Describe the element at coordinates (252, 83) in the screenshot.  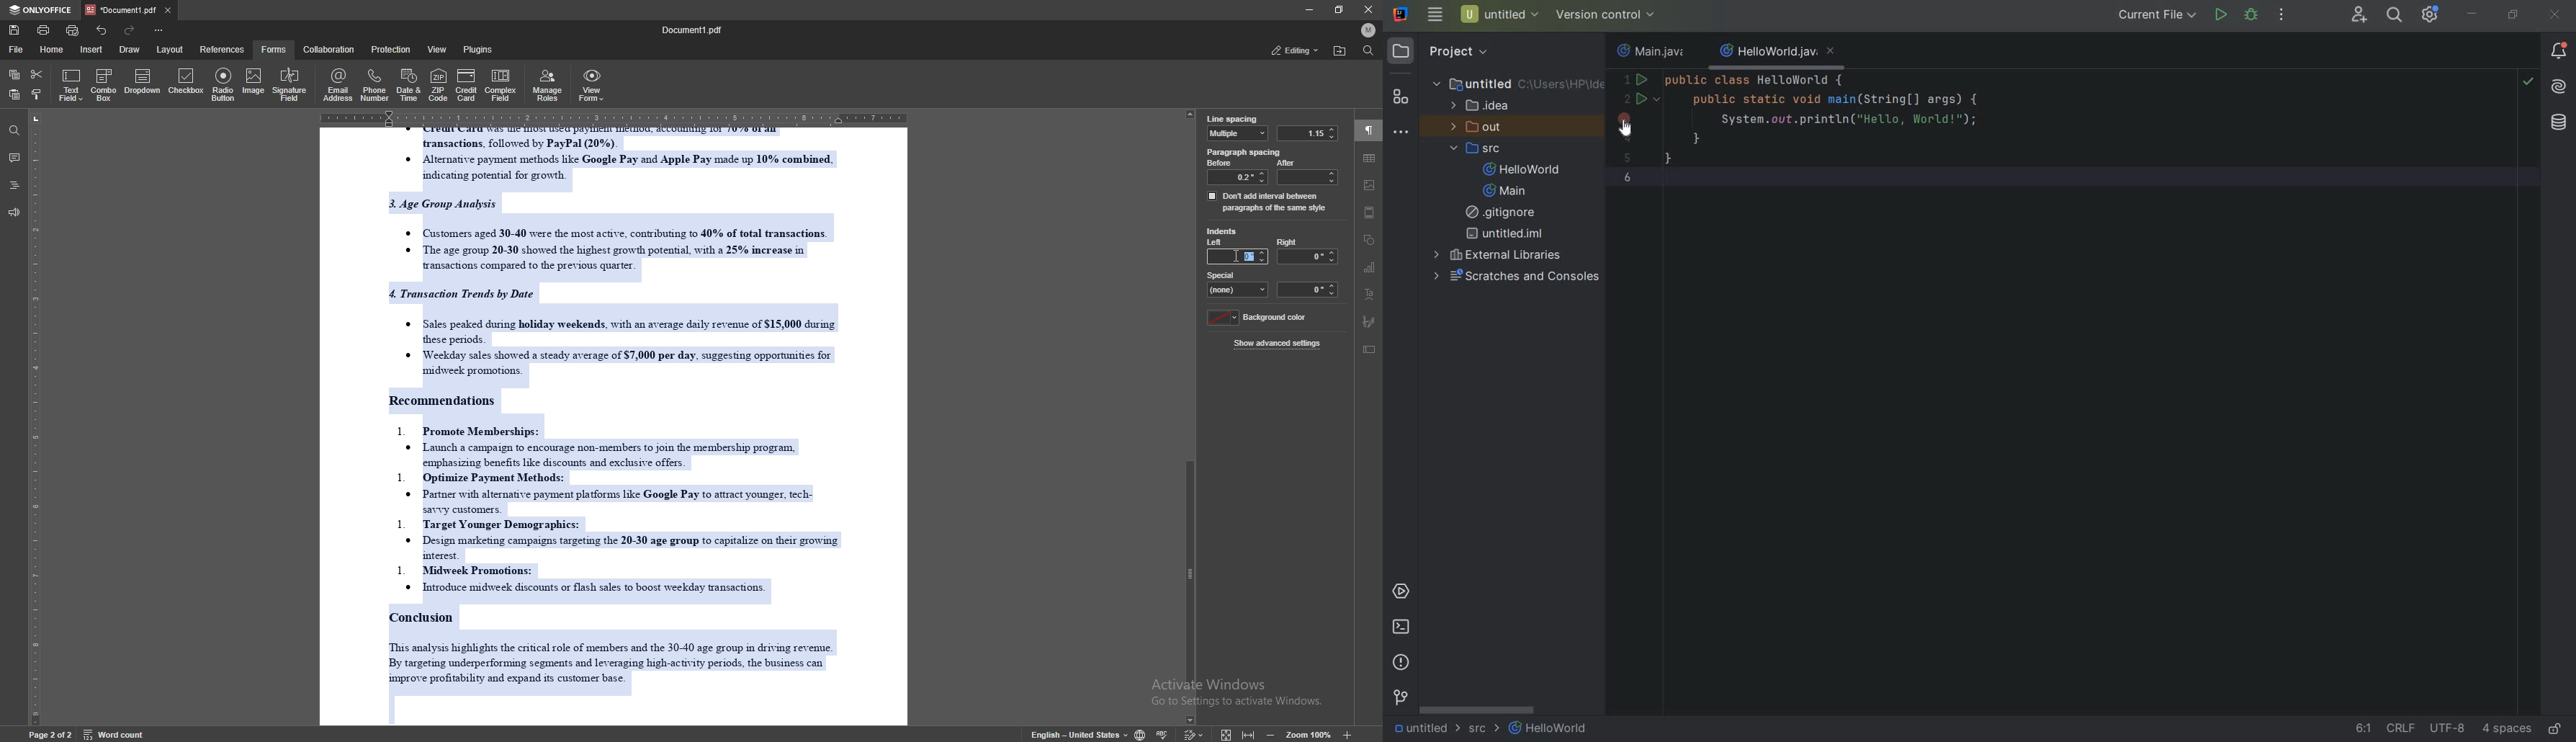
I see `image` at that location.